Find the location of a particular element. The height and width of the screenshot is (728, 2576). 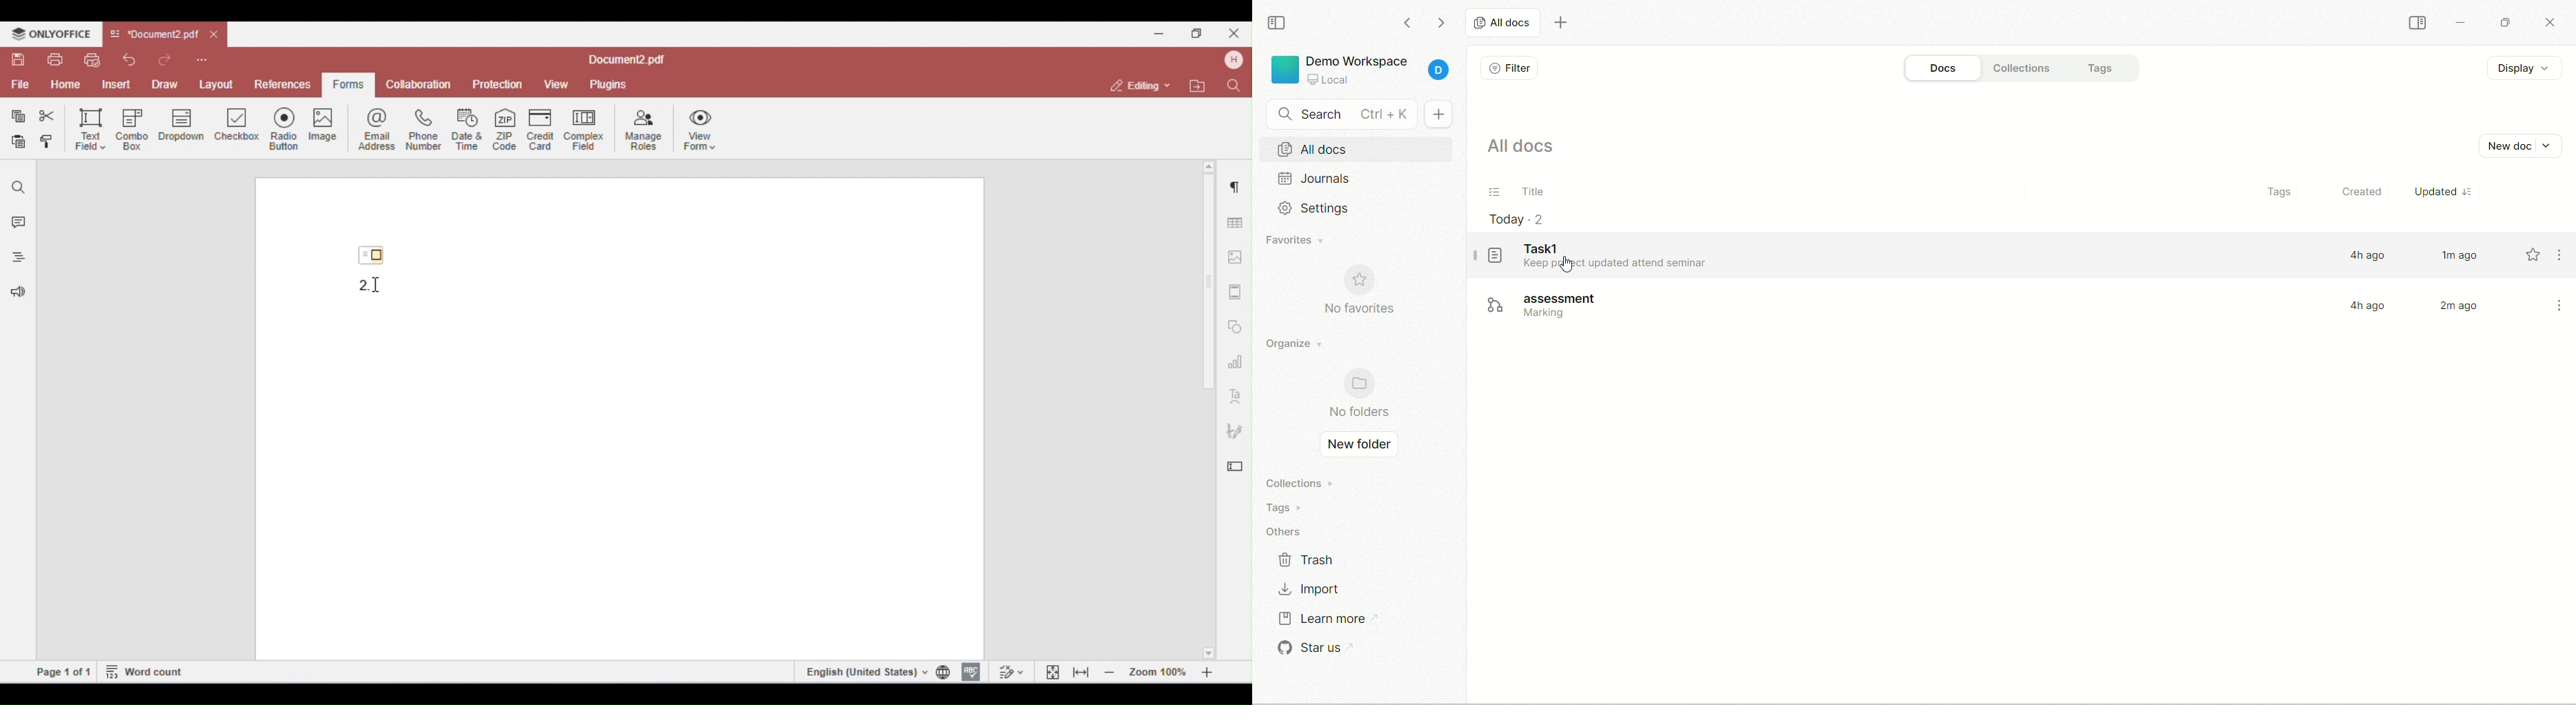

tags is located at coordinates (1292, 508).